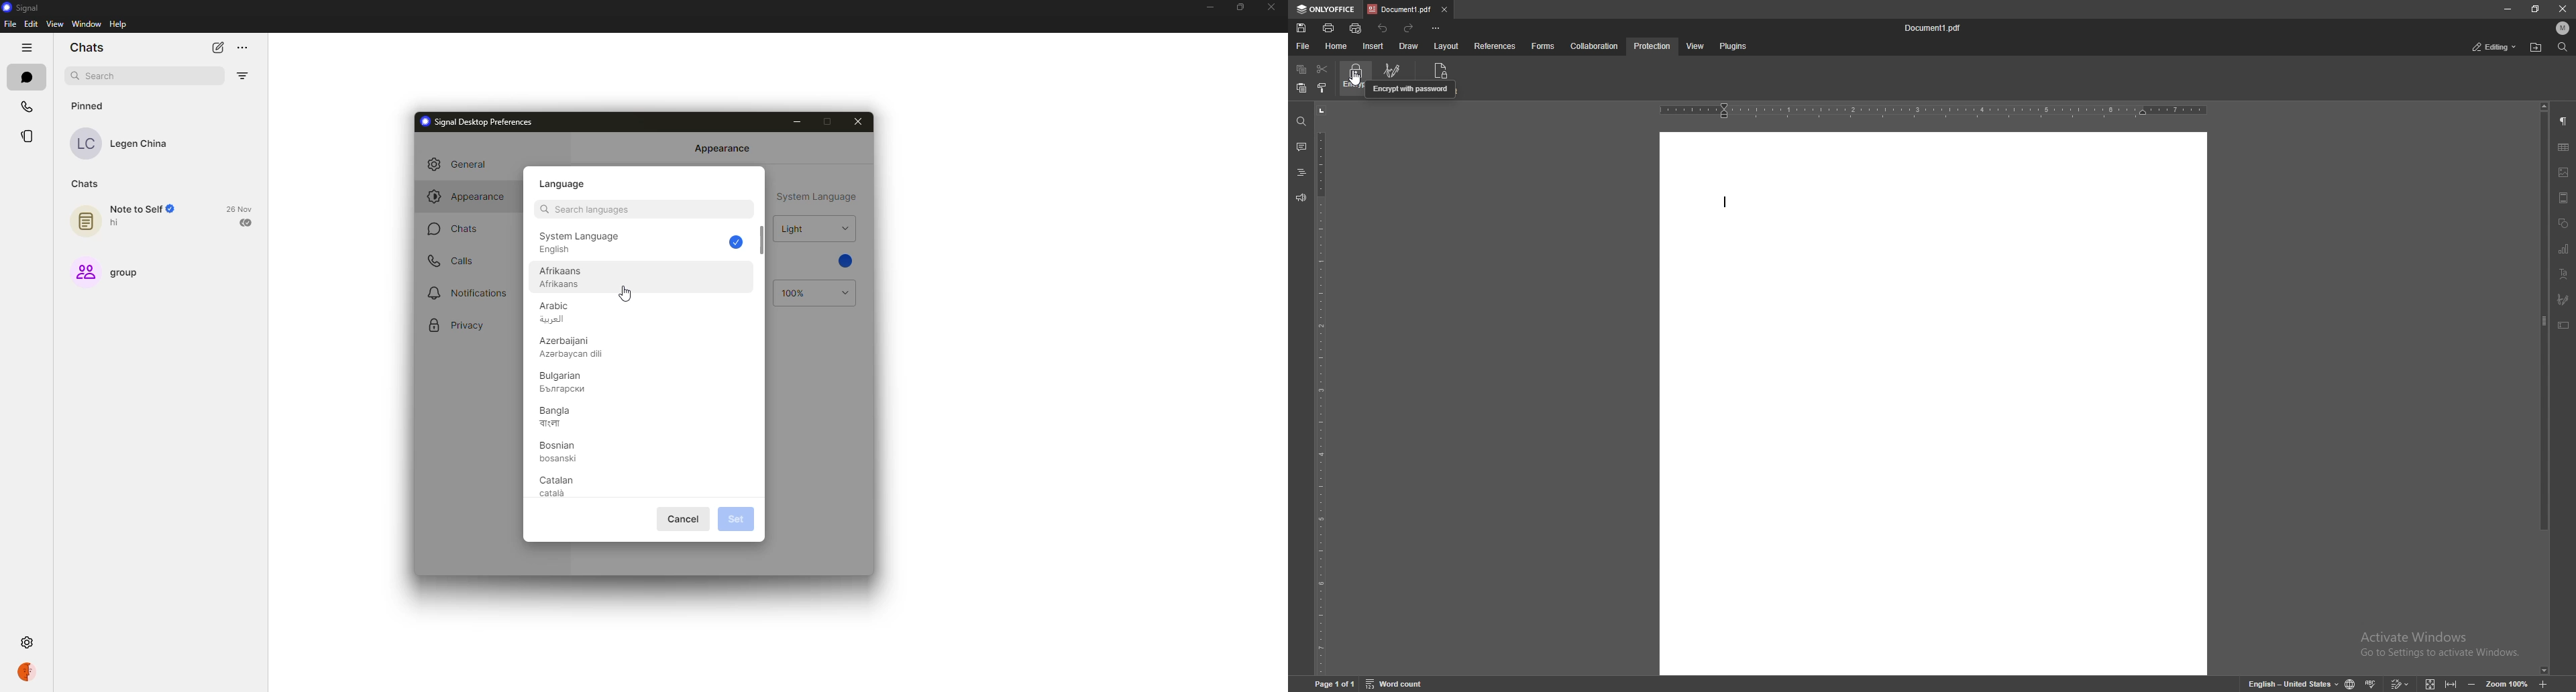 This screenshot has width=2576, height=700. What do you see at coordinates (28, 106) in the screenshot?
I see `calls` at bounding box center [28, 106].